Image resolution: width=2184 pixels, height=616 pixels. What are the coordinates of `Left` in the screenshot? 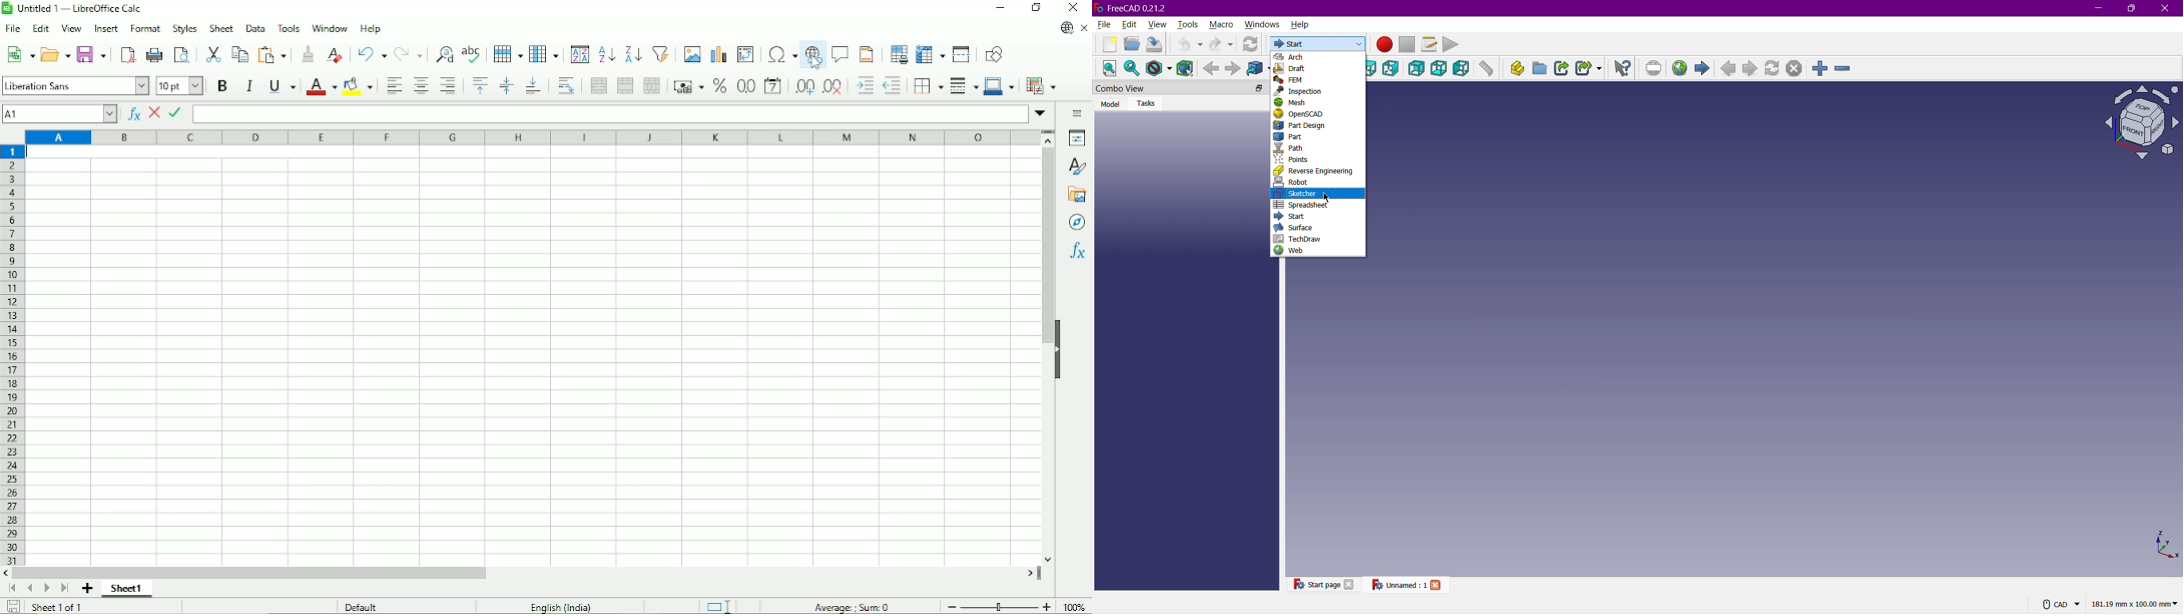 It's located at (1463, 67).